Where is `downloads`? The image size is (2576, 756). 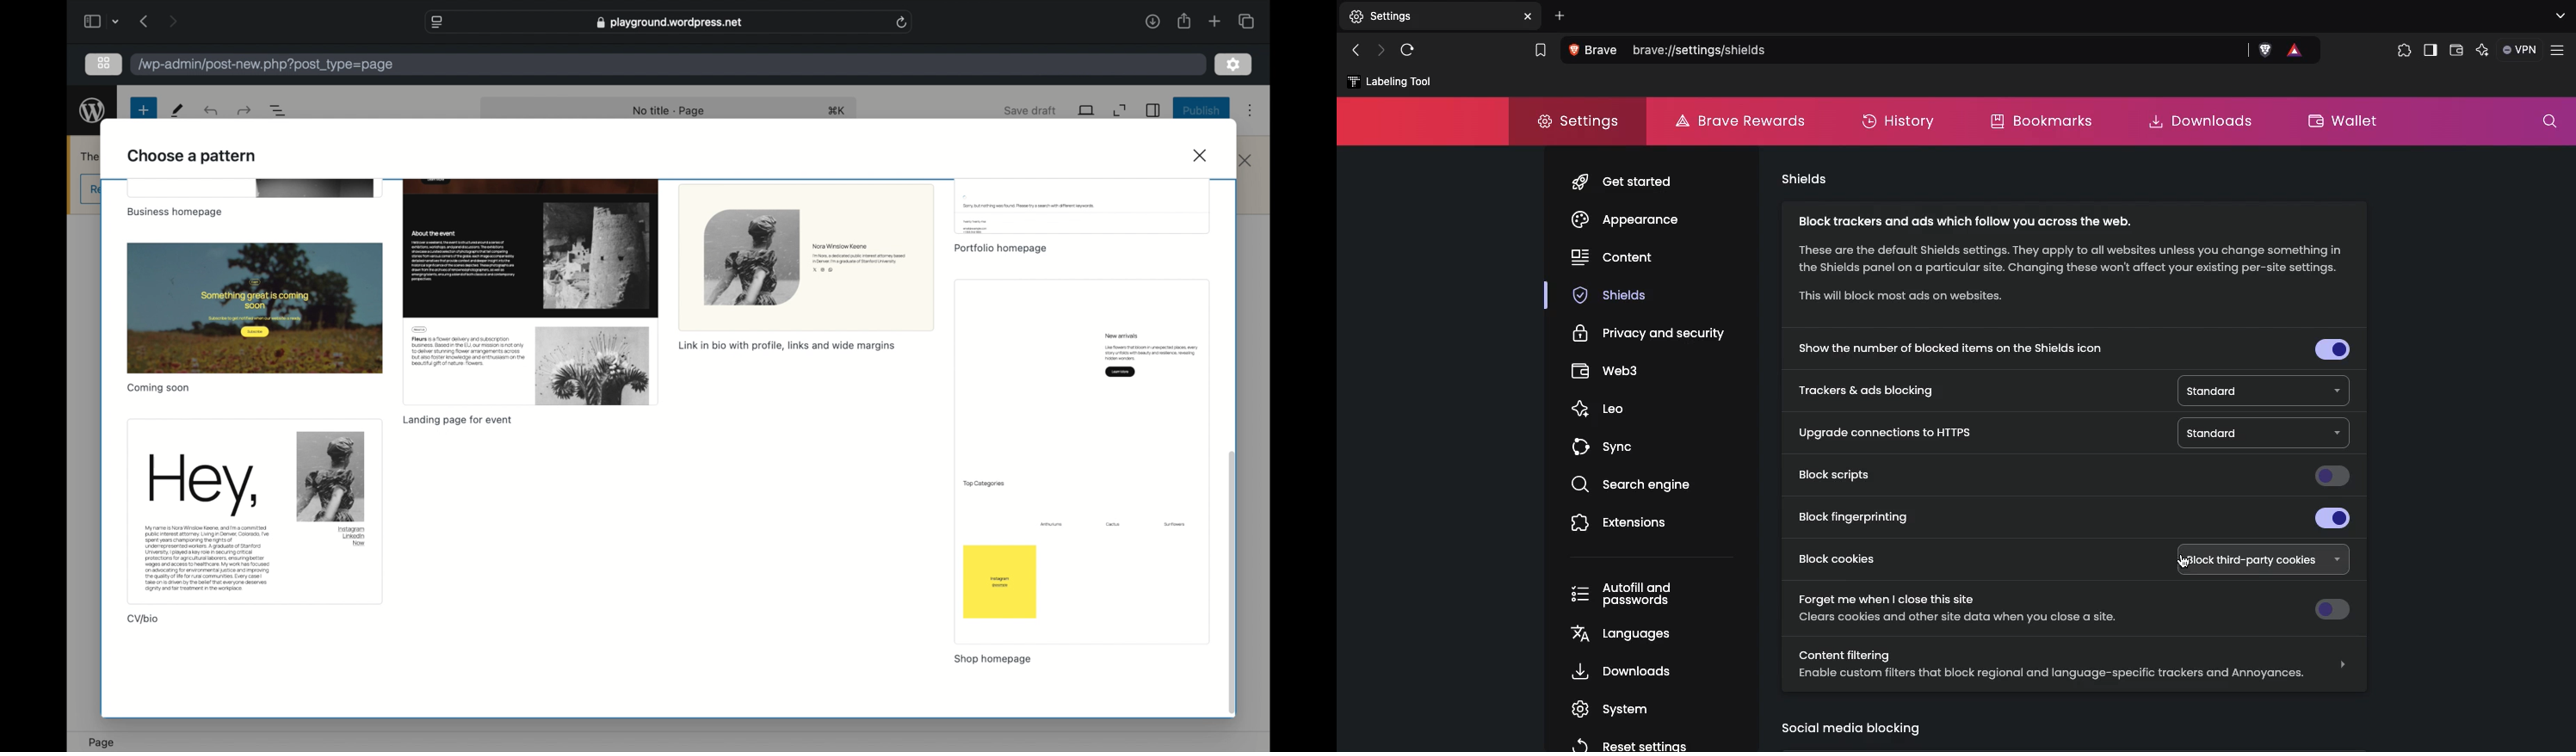
downloads is located at coordinates (1153, 21).